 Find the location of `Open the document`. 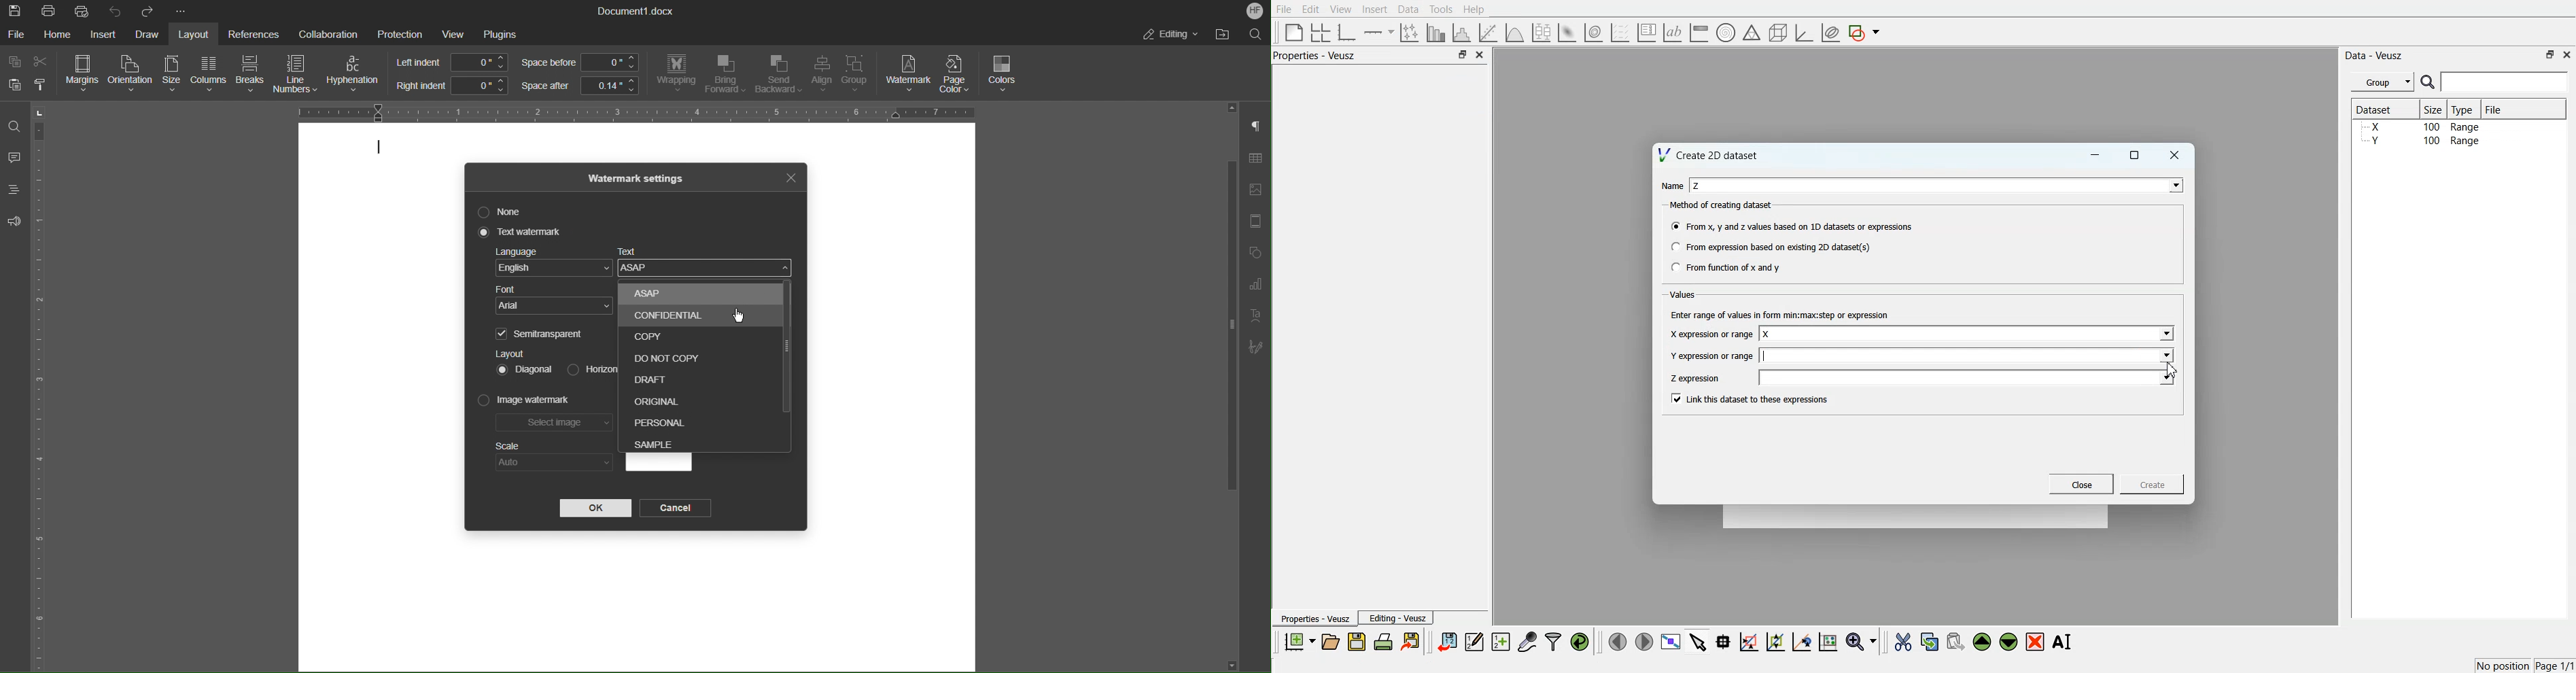

Open the document is located at coordinates (1329, 642).